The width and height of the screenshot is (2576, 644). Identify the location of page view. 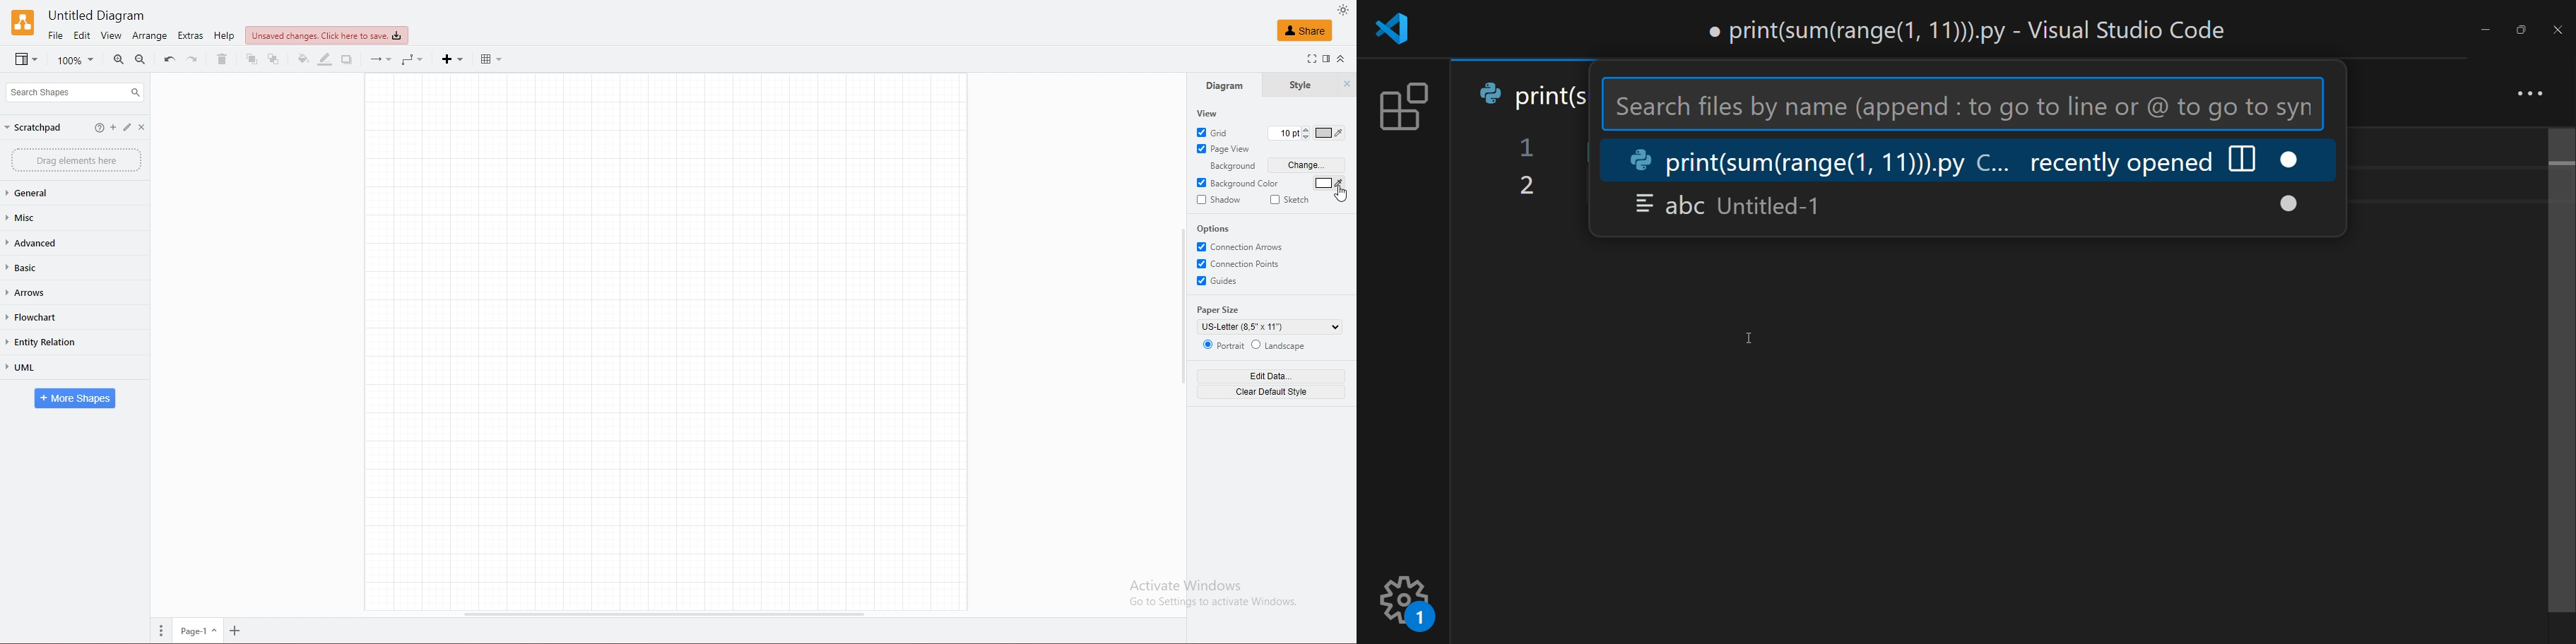
(1223, 148).